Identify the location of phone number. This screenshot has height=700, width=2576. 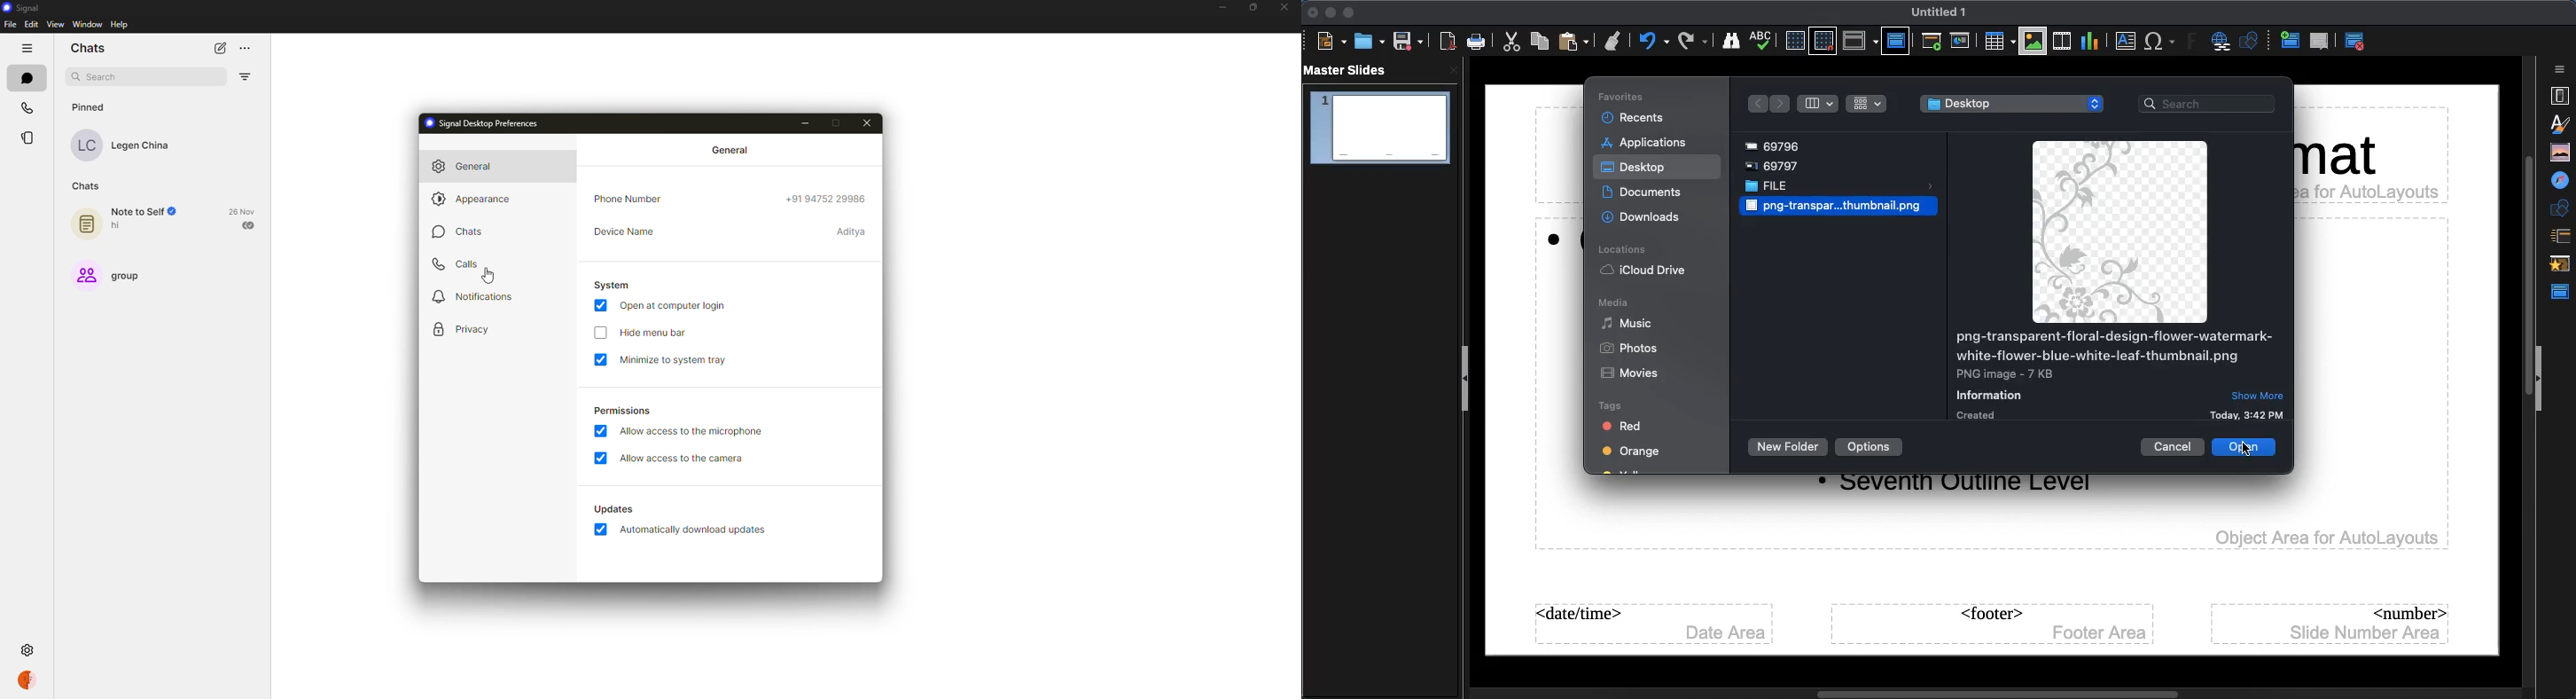
(629, 200).